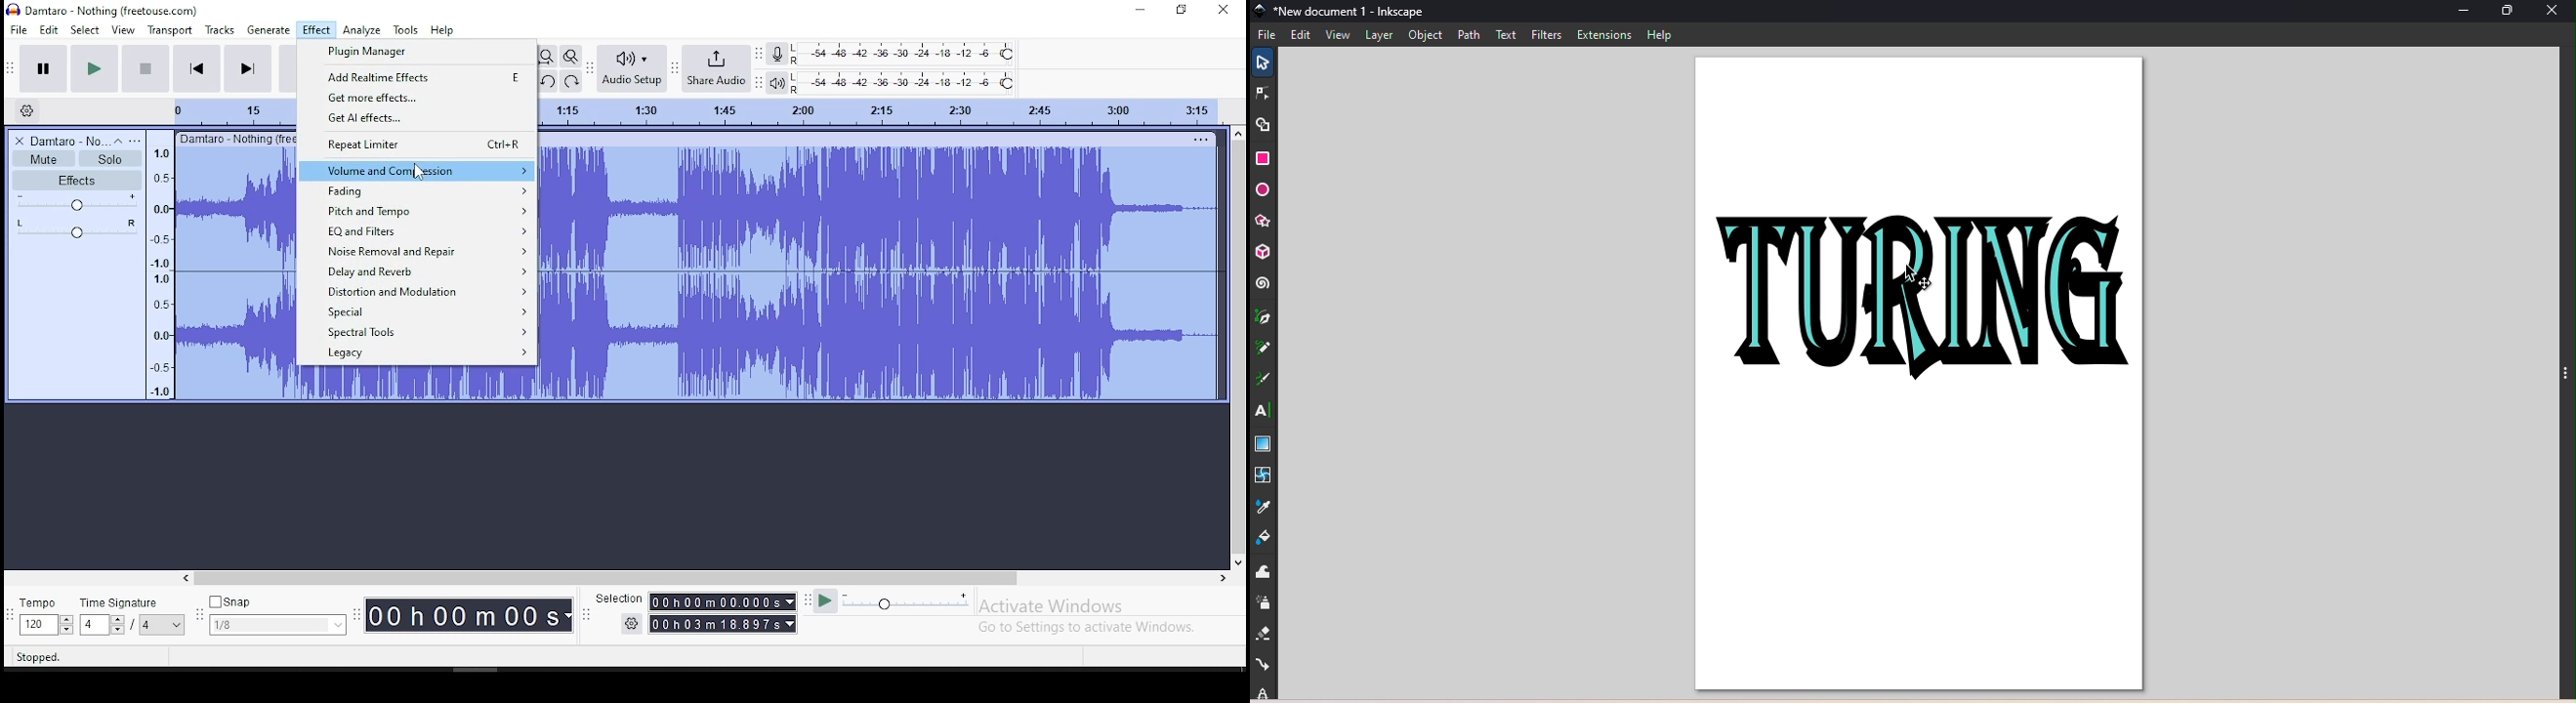 The image size is (2576, 728). I want to click on playback level, so click(905, 82).